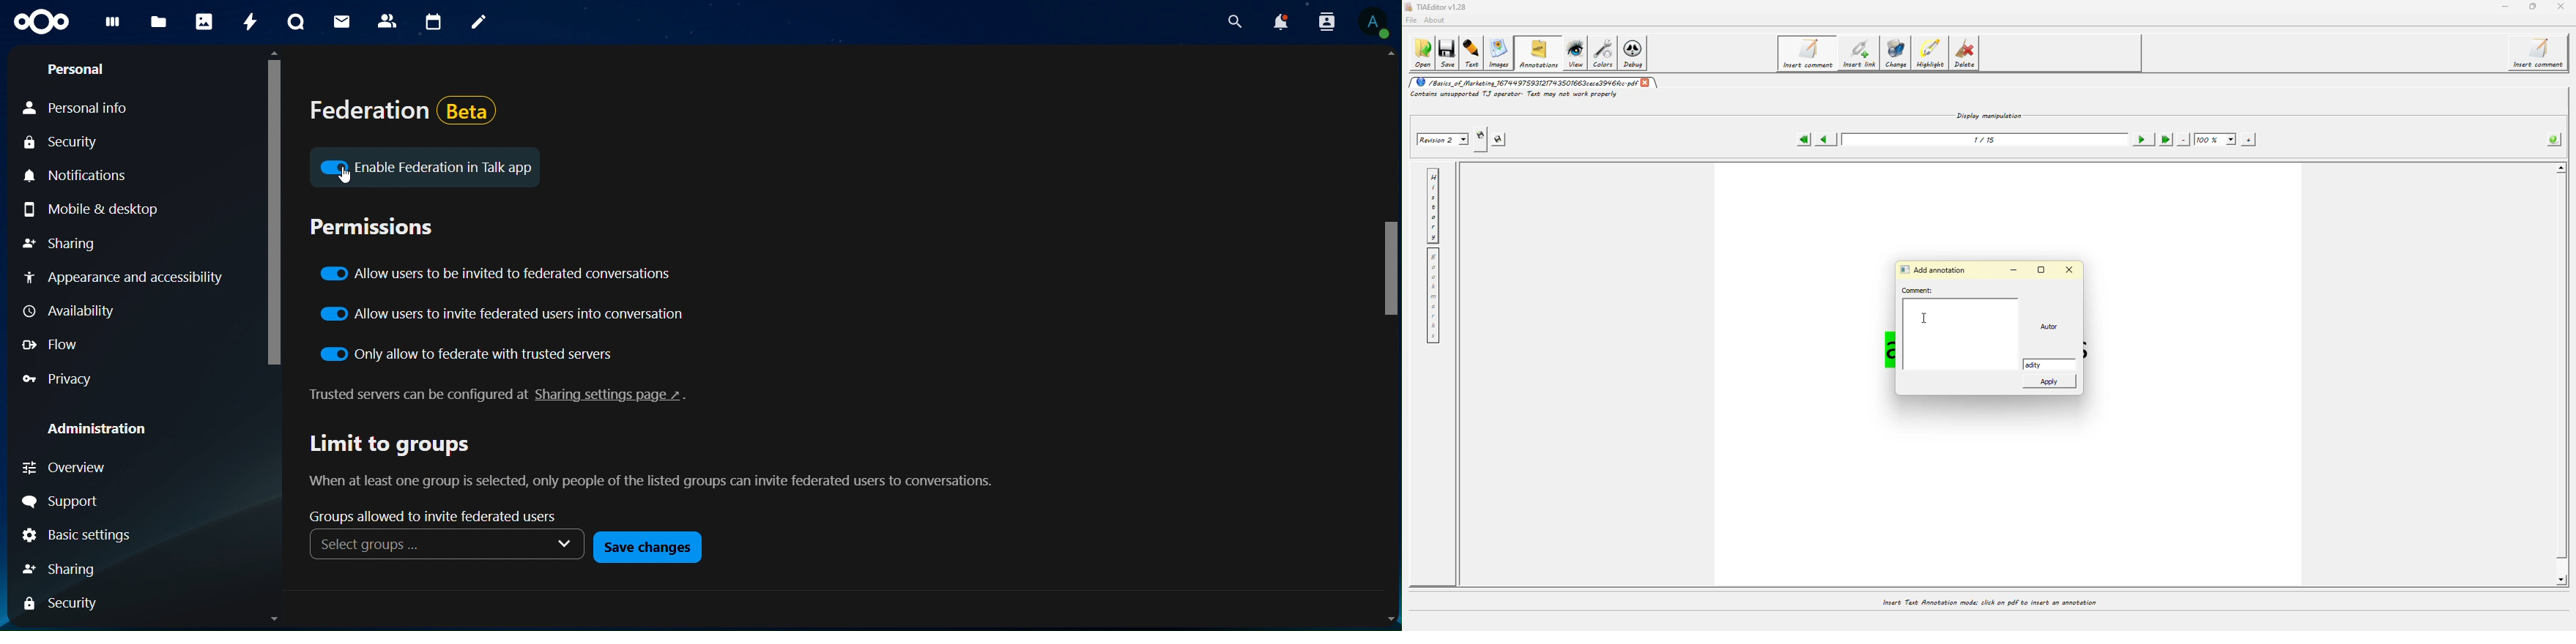 The height and width of the screenshot is (644, 2576). I want to click on Sharing, so click(64, 570).